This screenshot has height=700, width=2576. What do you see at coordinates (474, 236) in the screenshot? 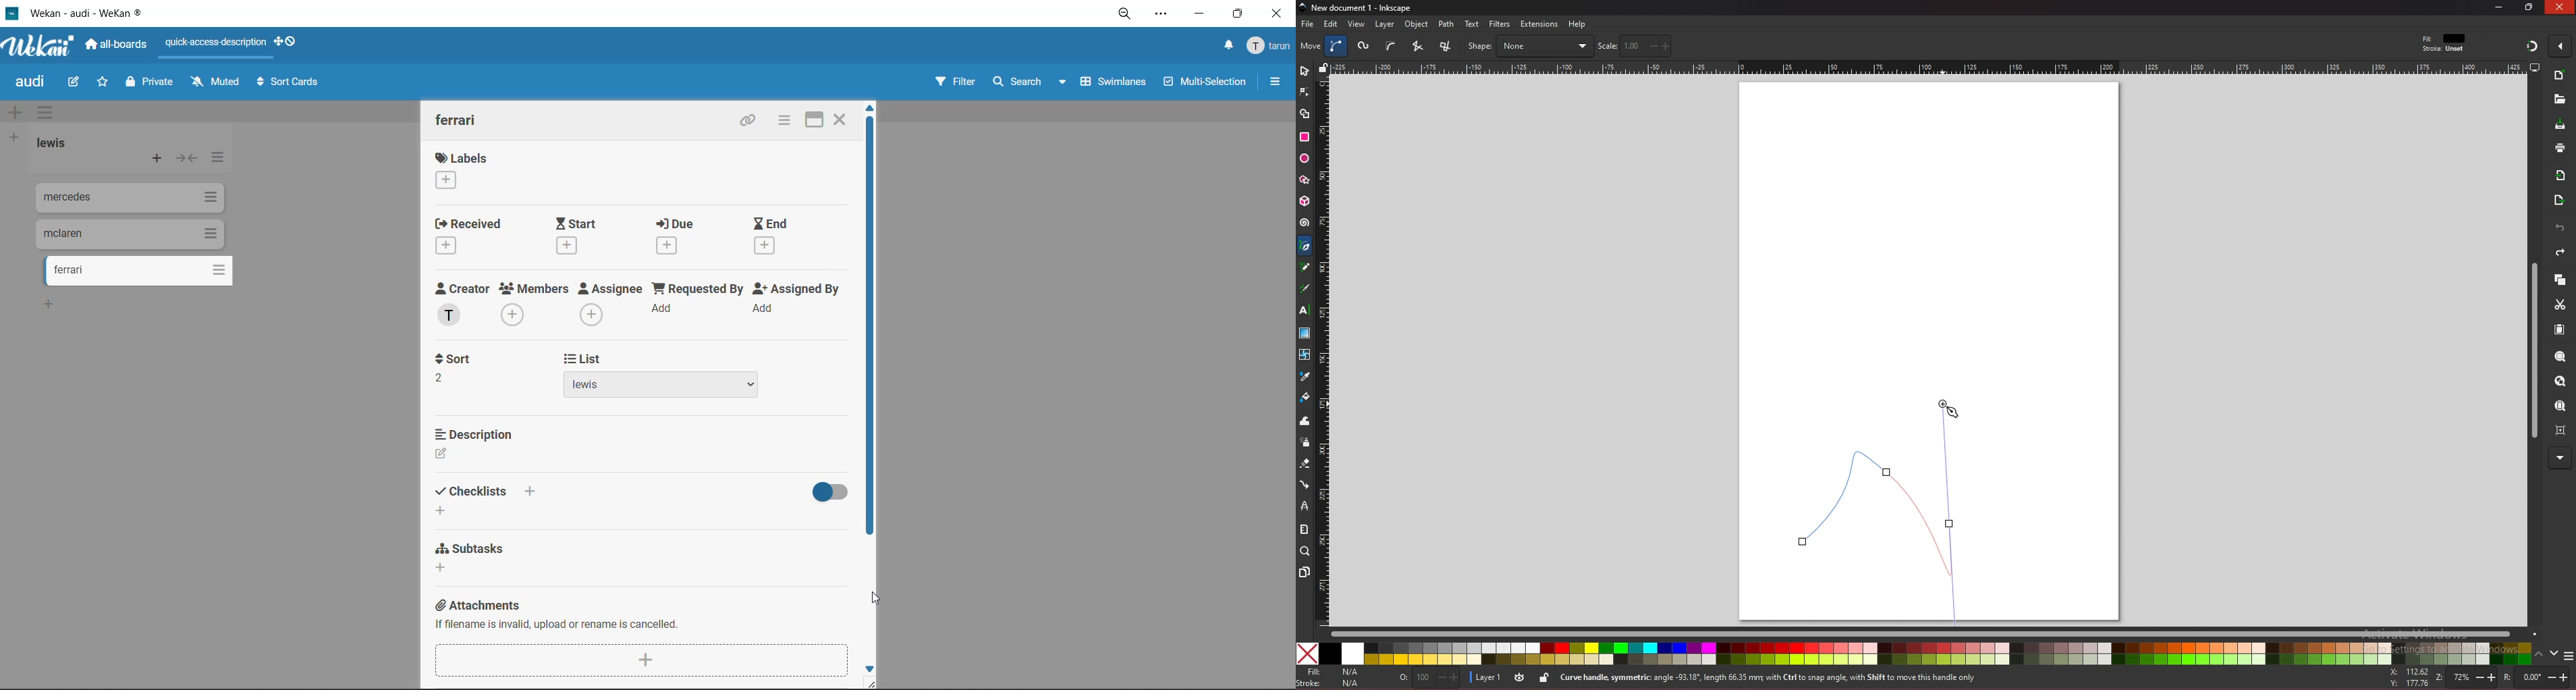
I see `recieved` at bounding box center [474, 236].